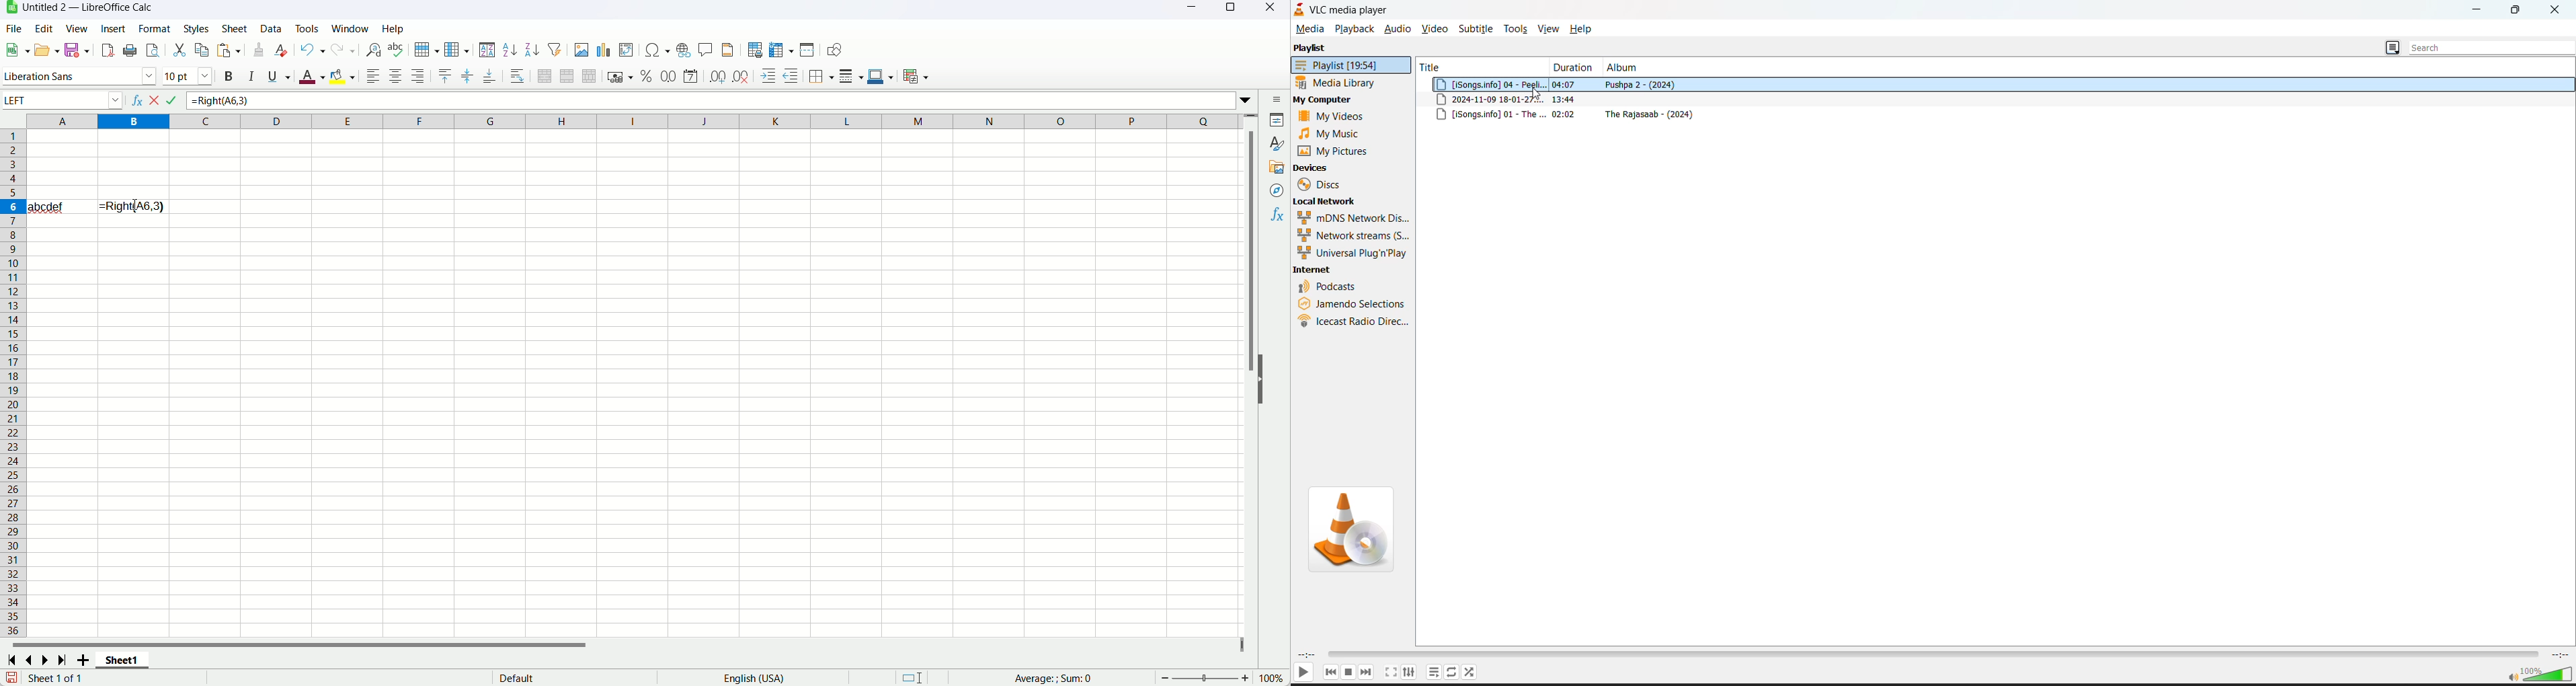 The width and height of the screenshot is (2576, 700). Describe the element at coordinates (124, 660) in the screenshot. I see `sheet1` at that location.